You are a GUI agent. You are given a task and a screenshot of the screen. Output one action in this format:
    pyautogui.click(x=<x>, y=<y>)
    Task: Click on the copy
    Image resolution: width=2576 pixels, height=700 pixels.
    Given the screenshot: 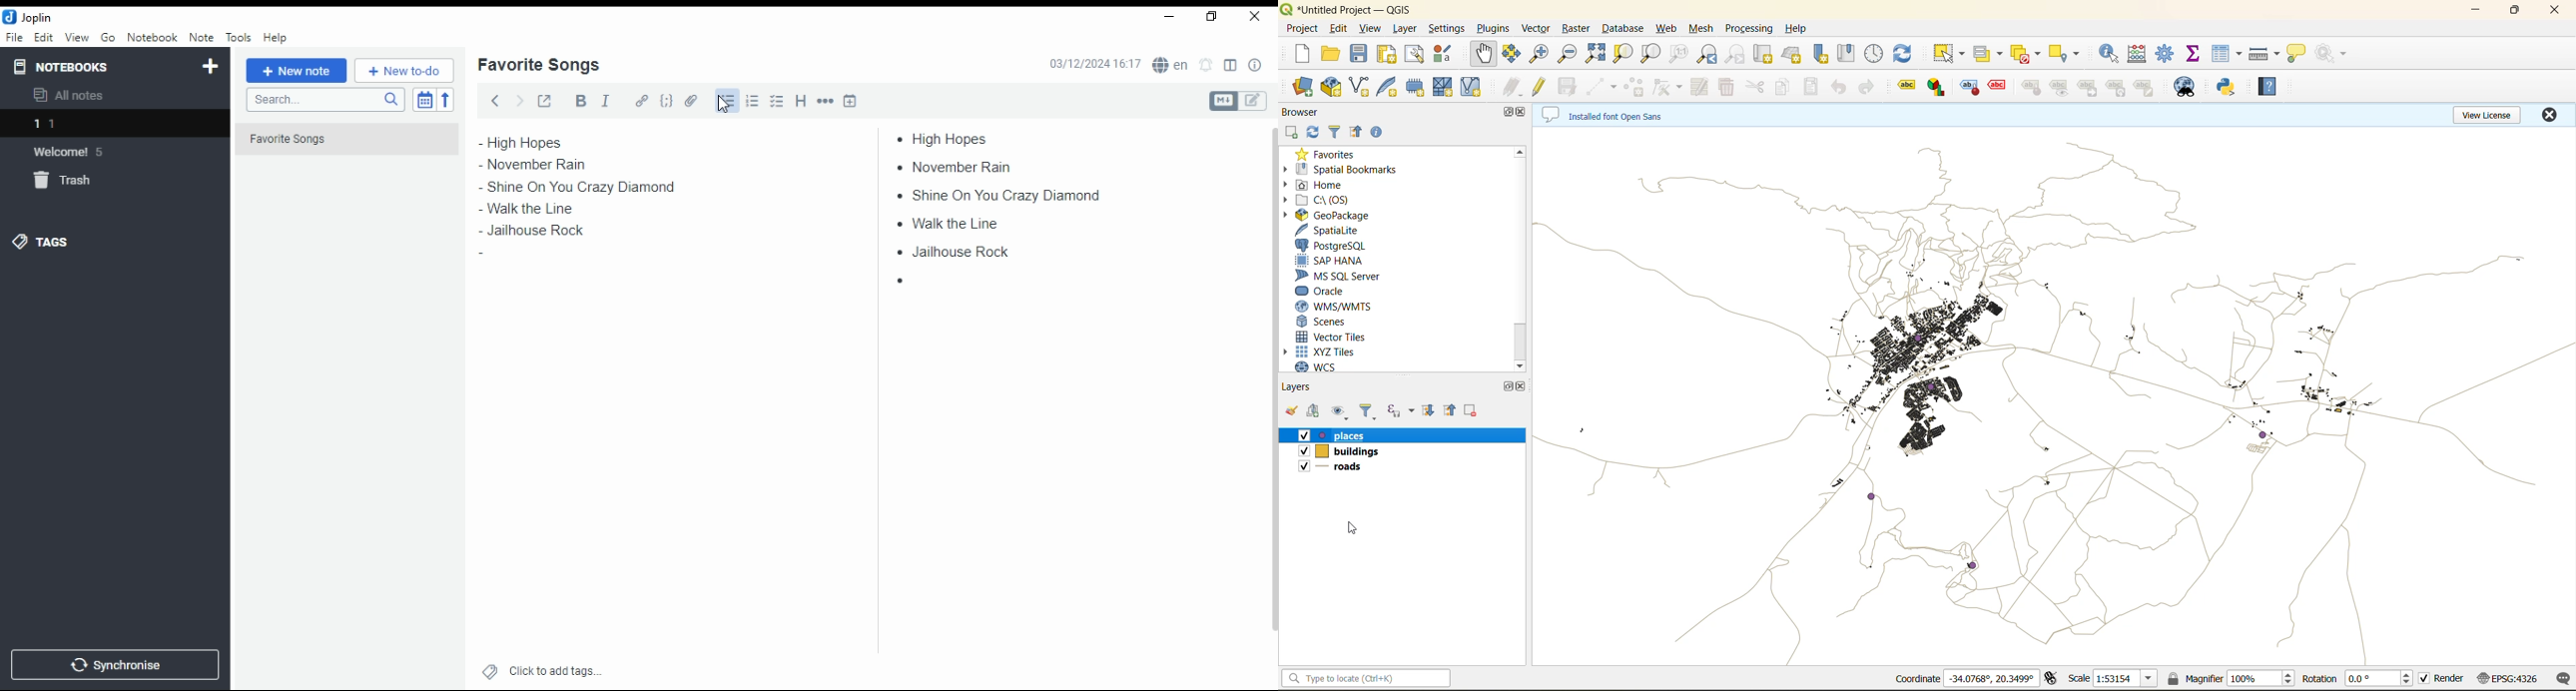 What is the action you would take?
    pyautogui.click(x=1784, y=87)
    